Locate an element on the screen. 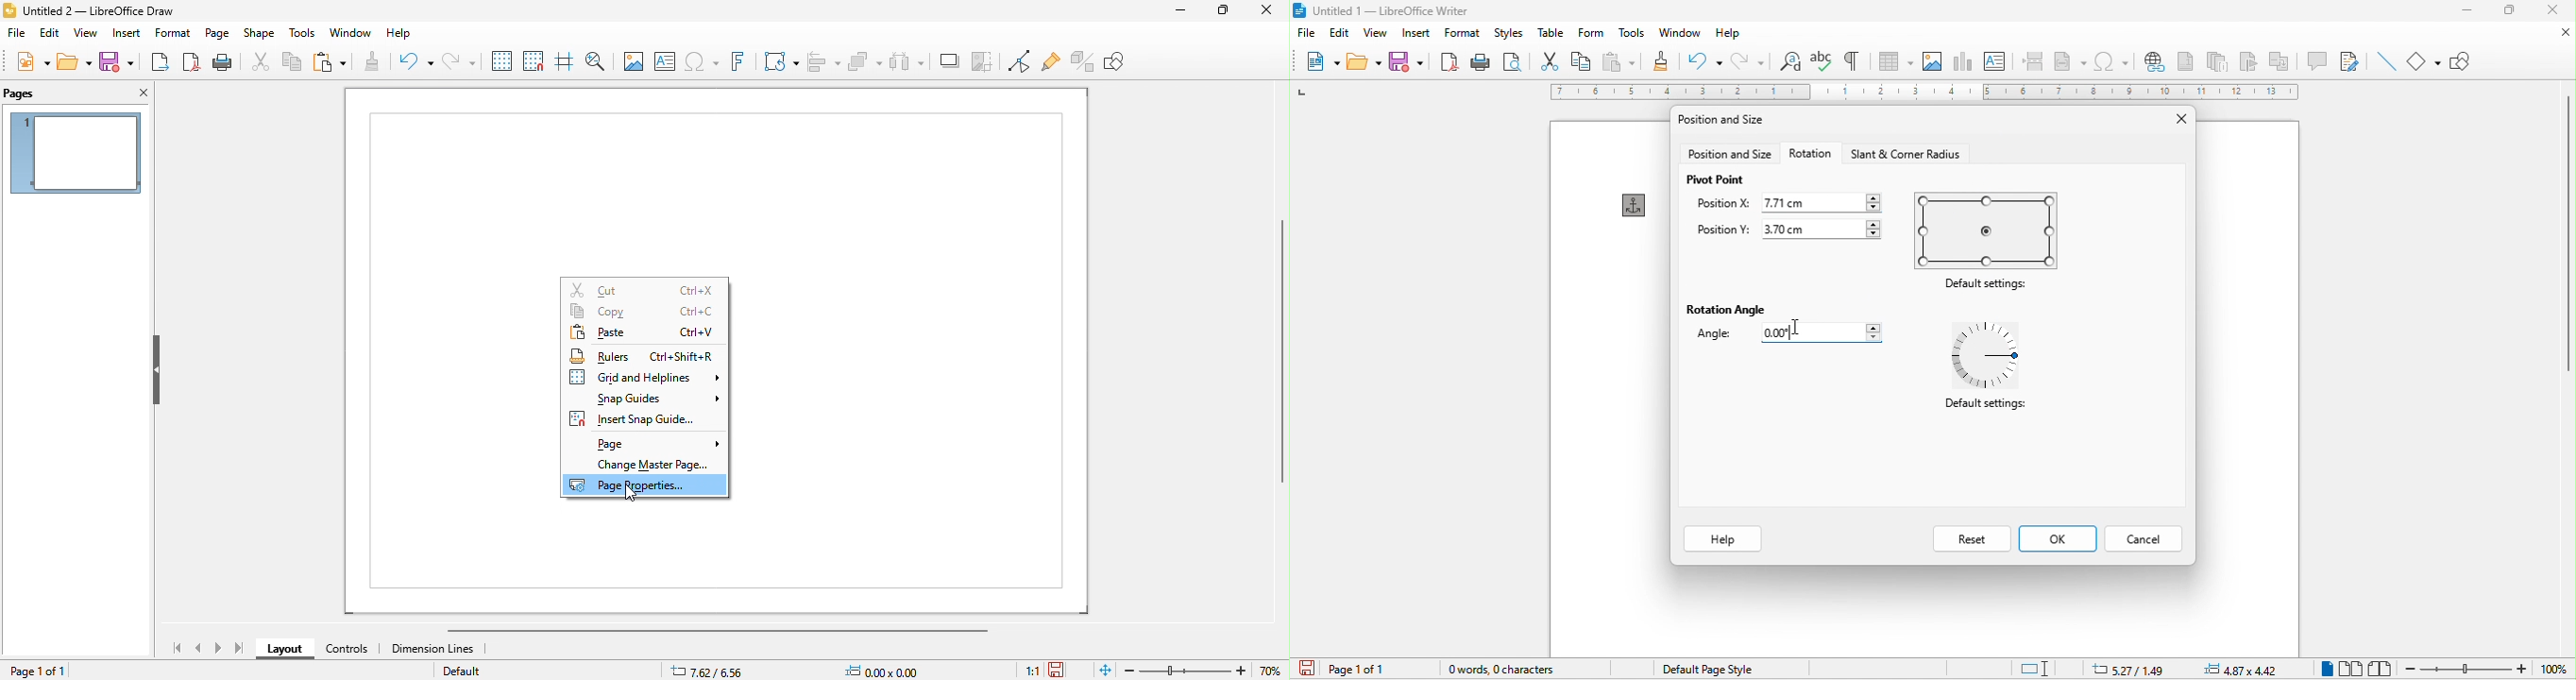  rotation angle is located at coordinates (1725, 307).